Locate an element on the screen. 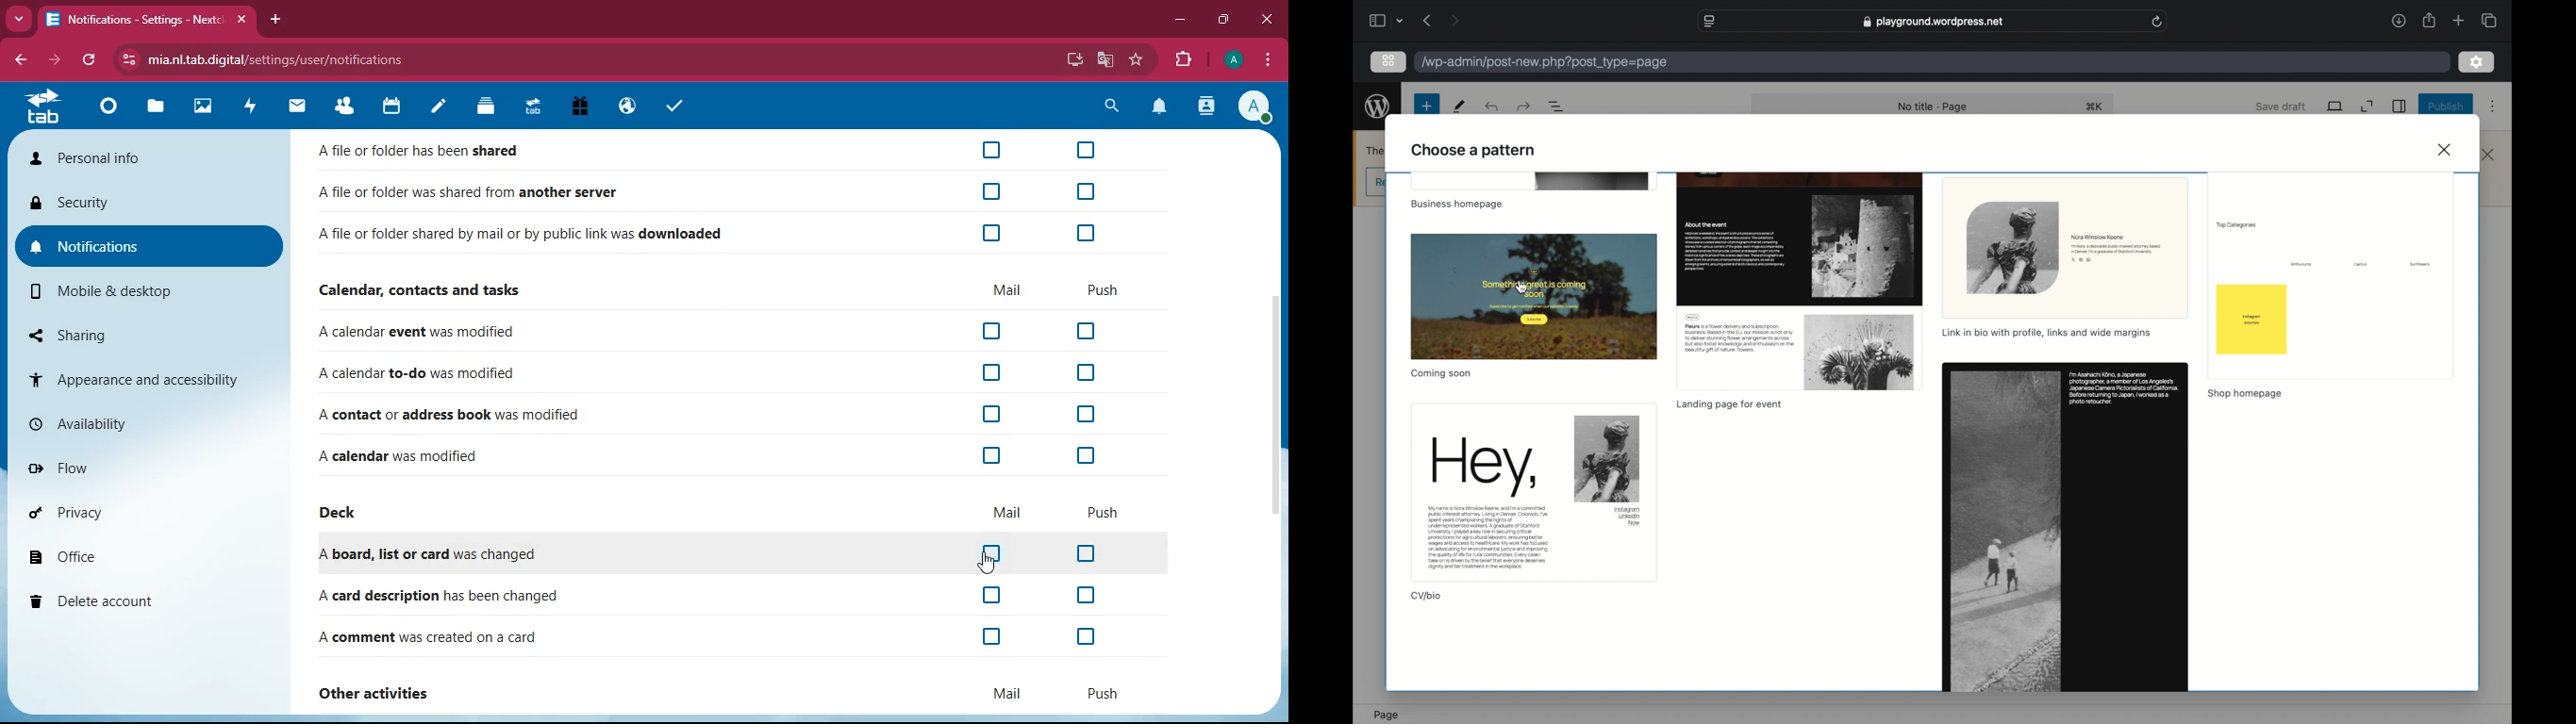 This screenshot has height=728, width=2576. preview is located at coordinates (2065, 246).